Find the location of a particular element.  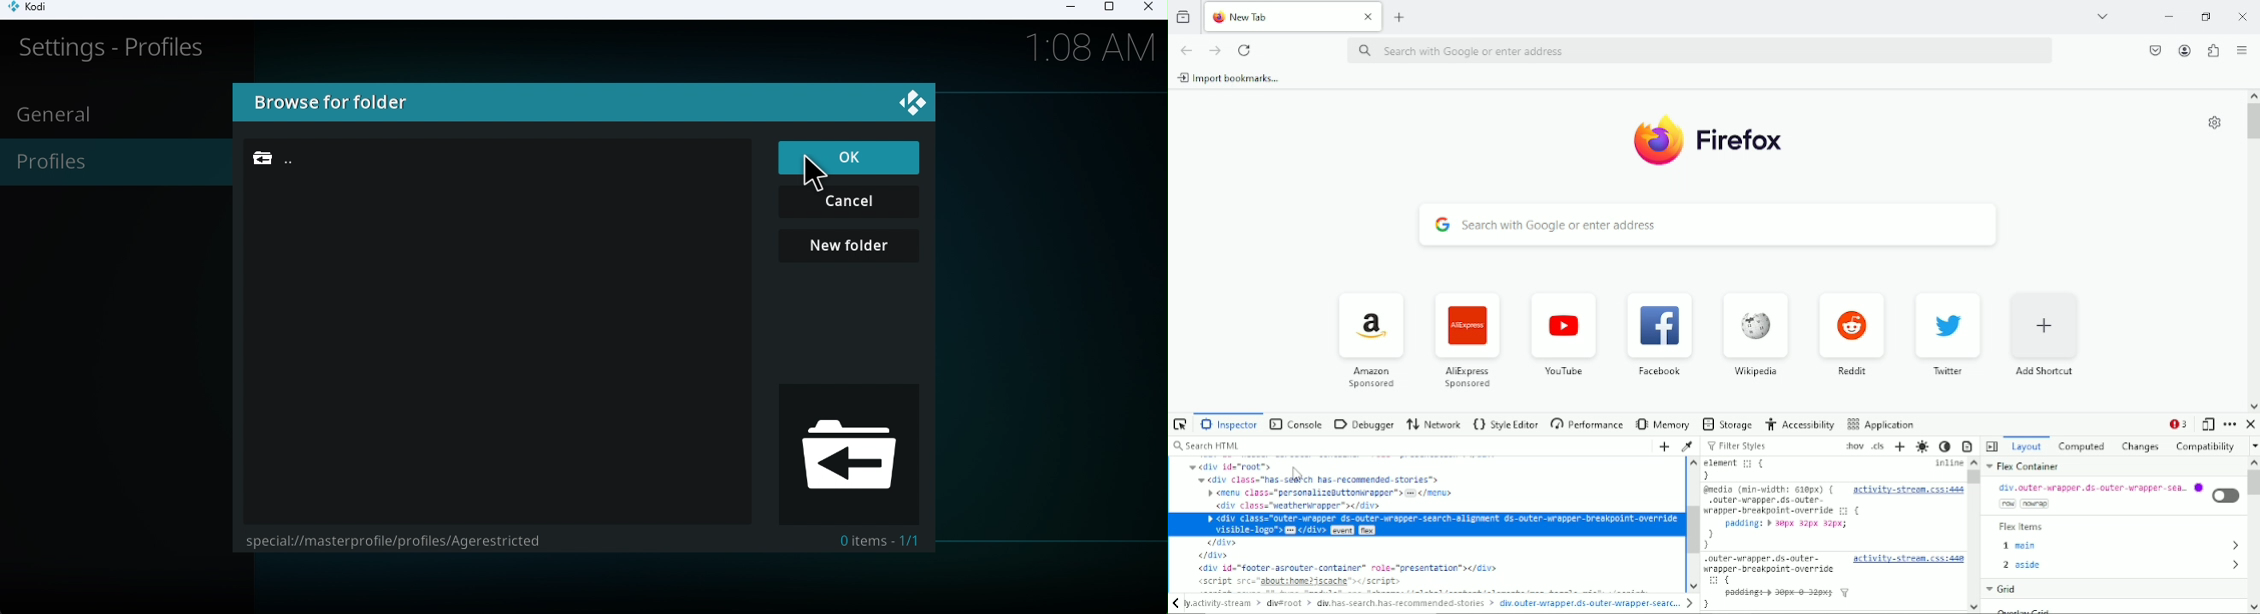

Go forward is located at coordinates (1216, 48).